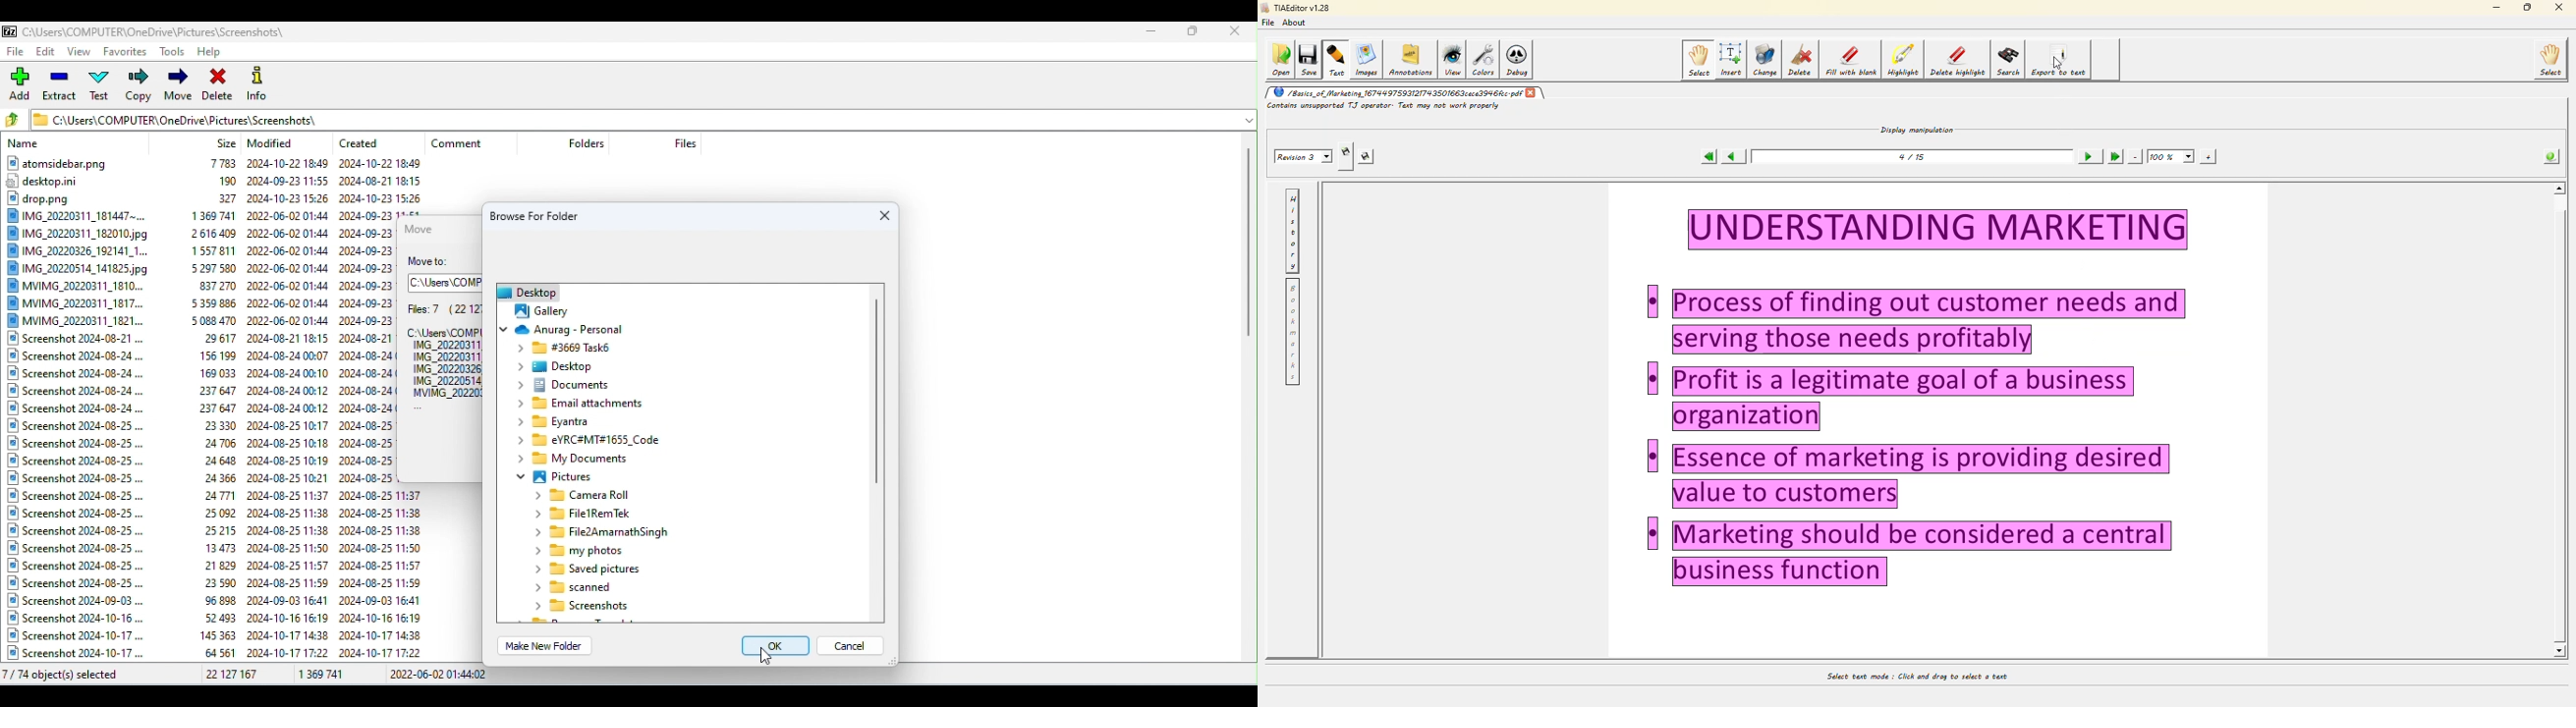  I want to click on text, so click(1937, 231).